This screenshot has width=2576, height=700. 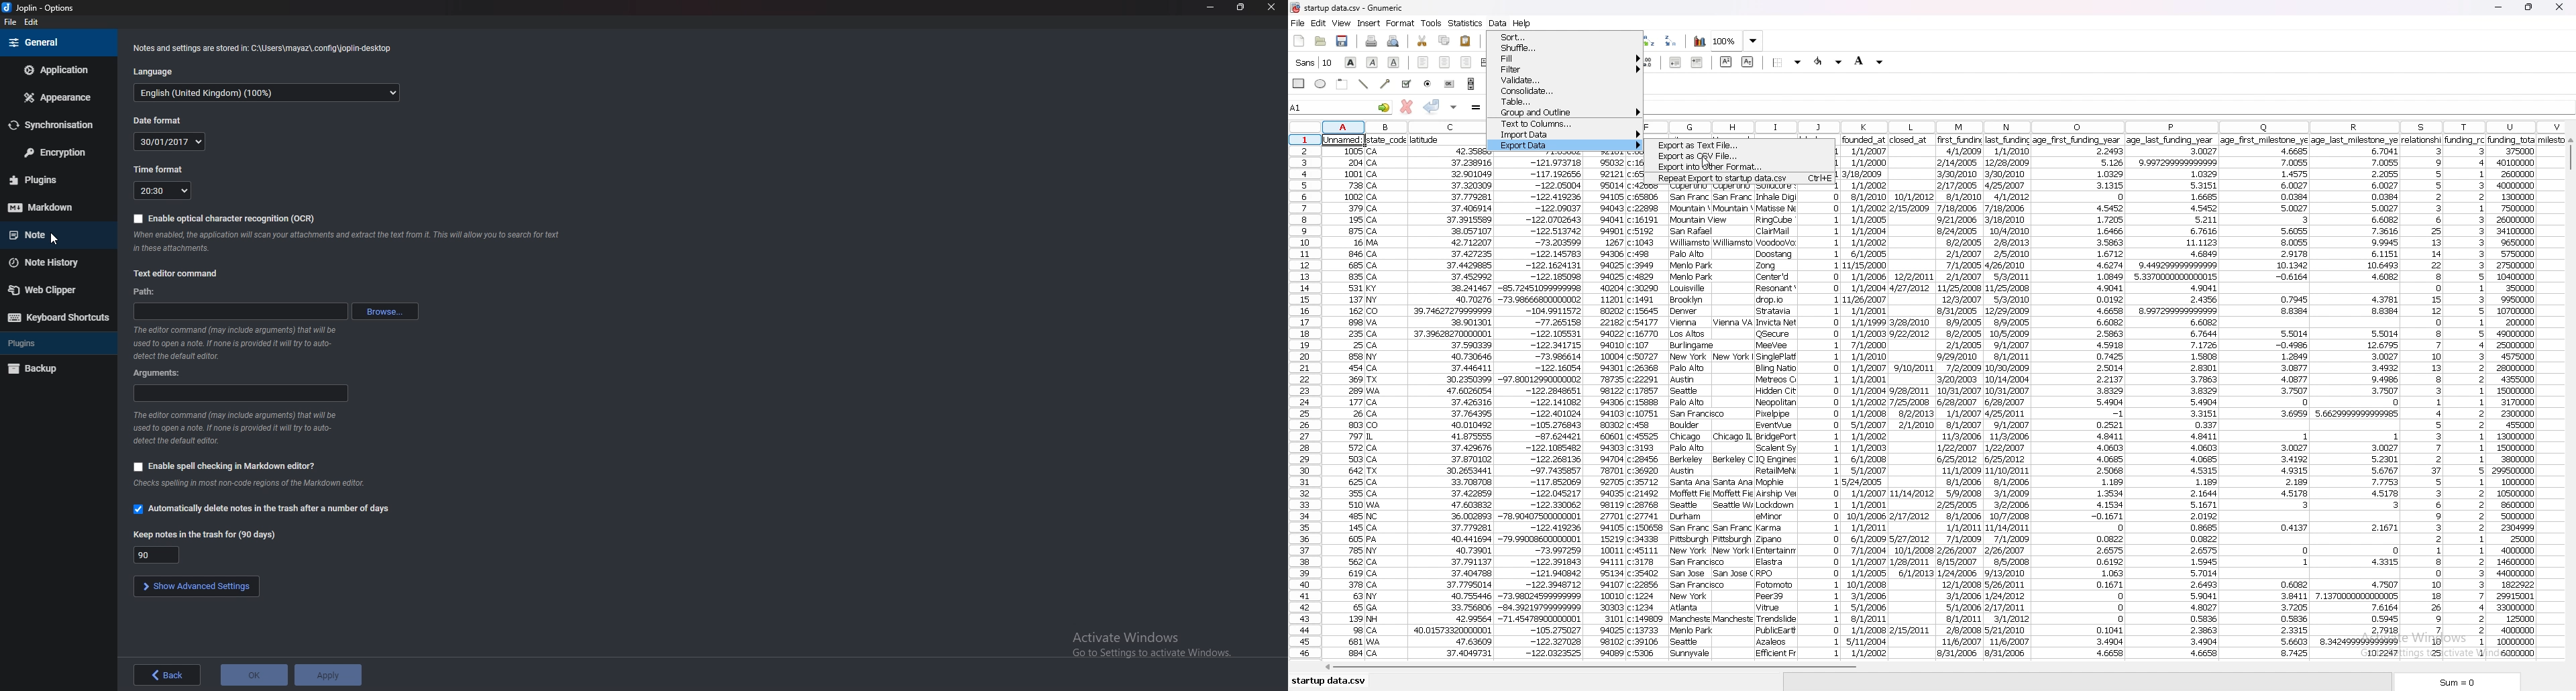 I want to click on Language, so click(x=160, y=70).